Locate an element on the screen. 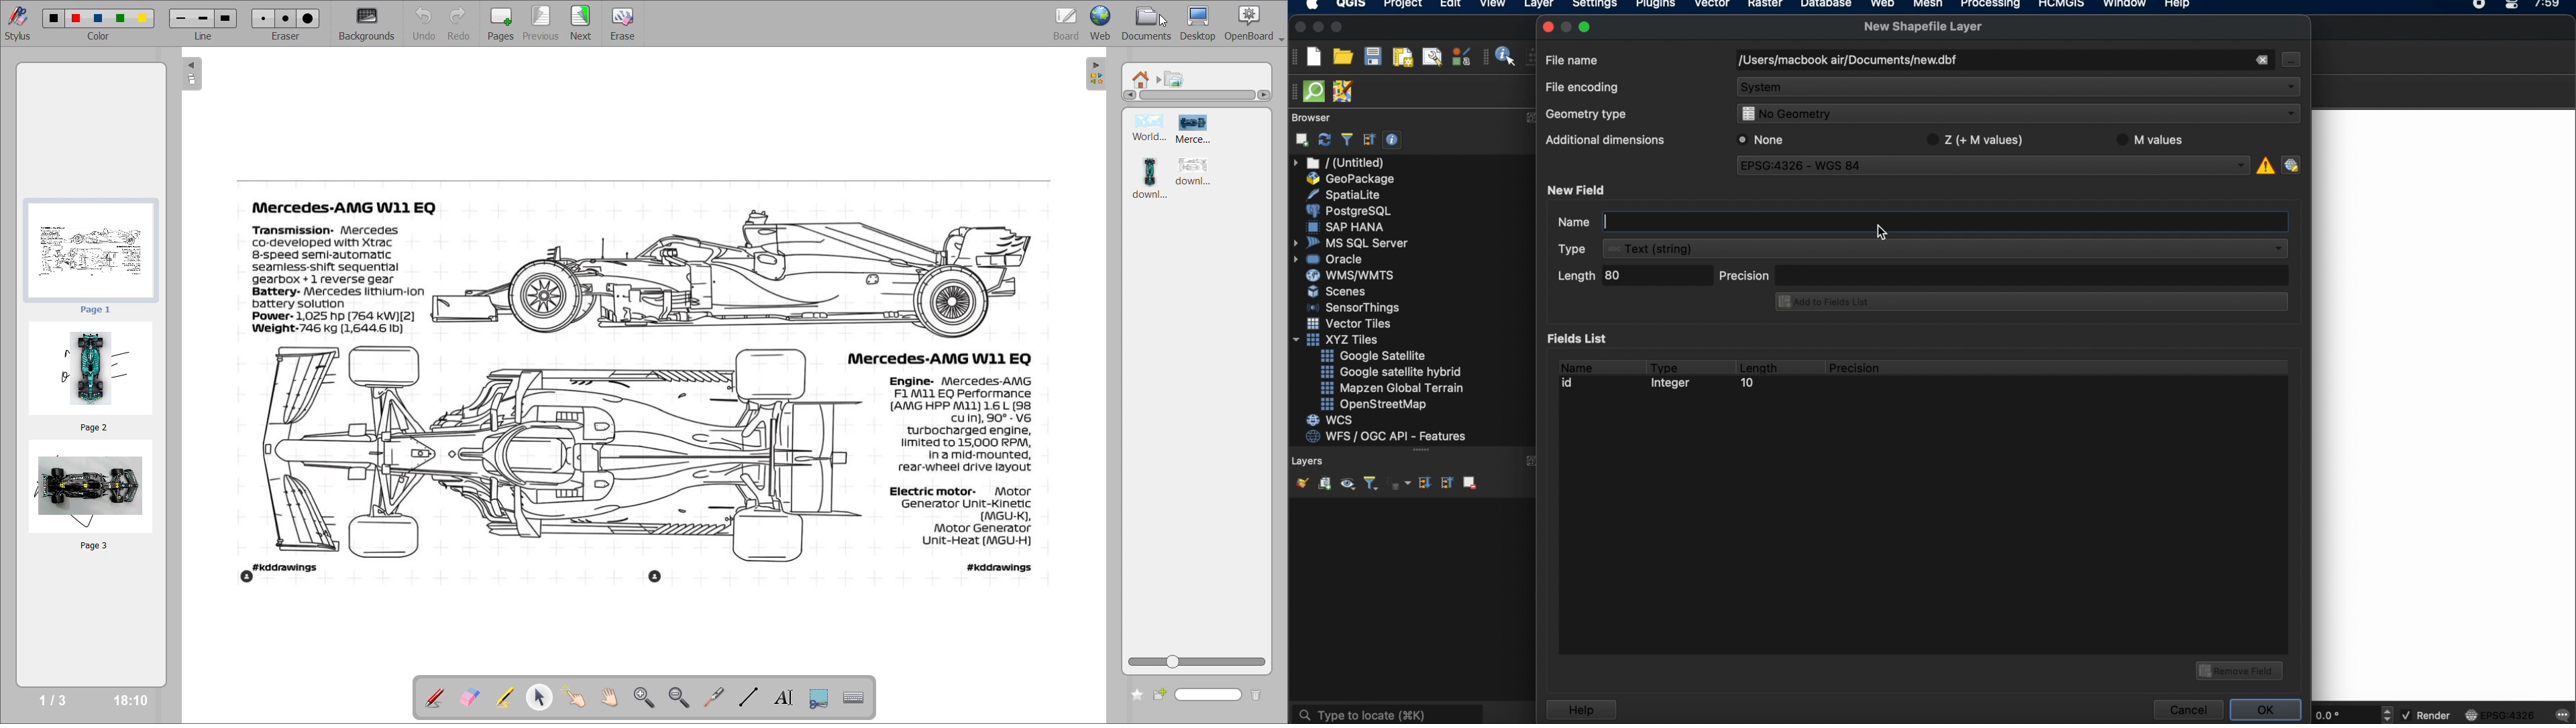  downloaded image is located at coordinates (1151, 180).